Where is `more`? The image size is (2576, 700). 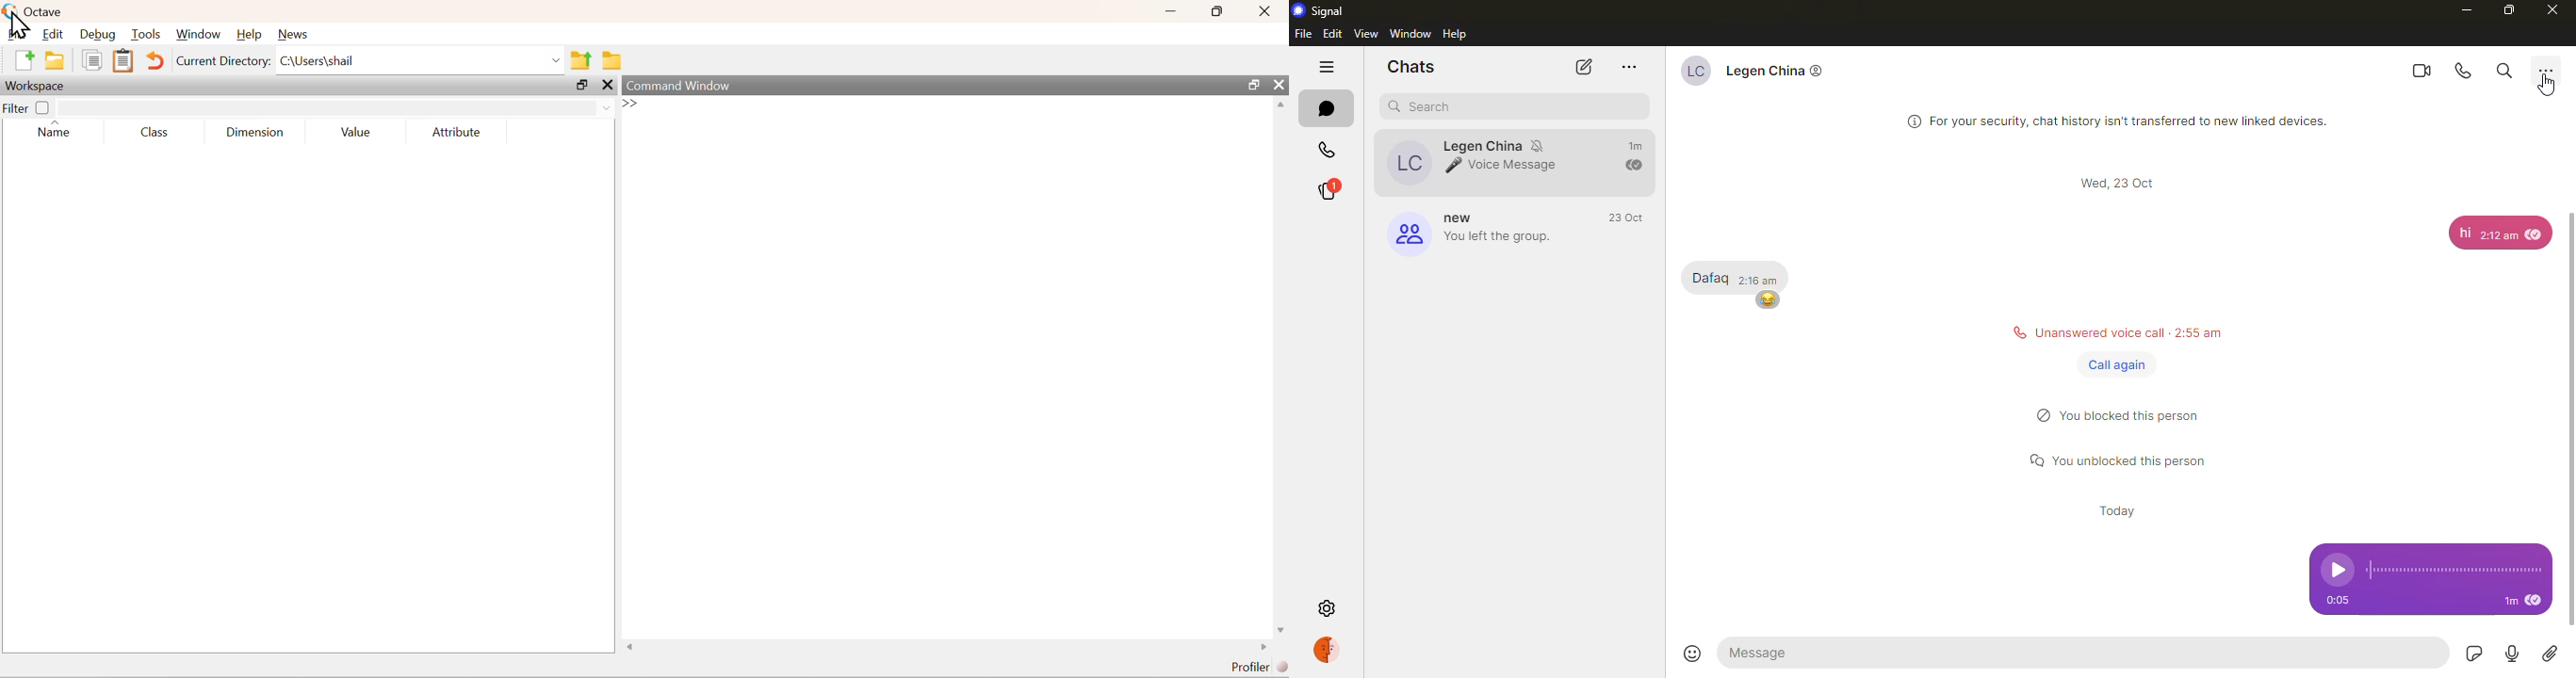 more is located at coordinates (1628, 67).